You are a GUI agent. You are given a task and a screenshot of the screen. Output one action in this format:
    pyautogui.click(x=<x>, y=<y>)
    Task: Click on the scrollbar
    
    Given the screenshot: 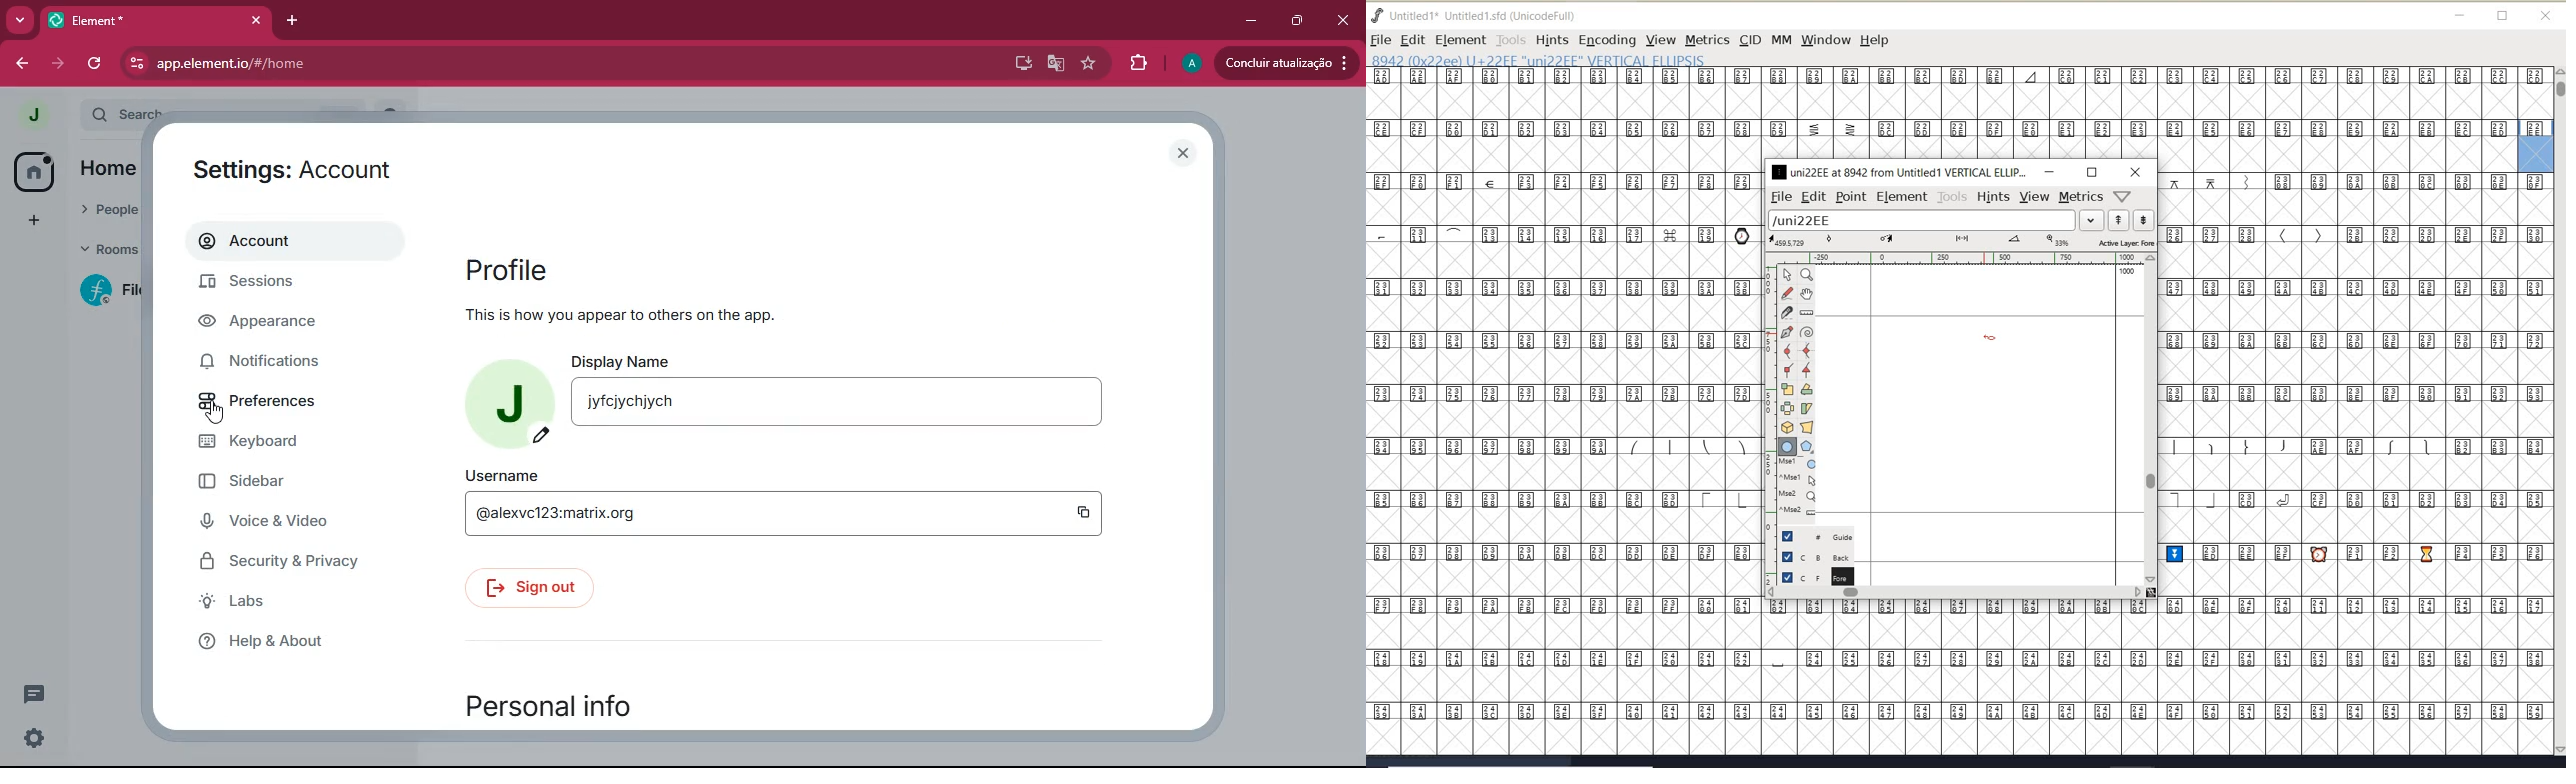 What is the action you would take?
    pyautogui.click(x=1955, y=594)
    